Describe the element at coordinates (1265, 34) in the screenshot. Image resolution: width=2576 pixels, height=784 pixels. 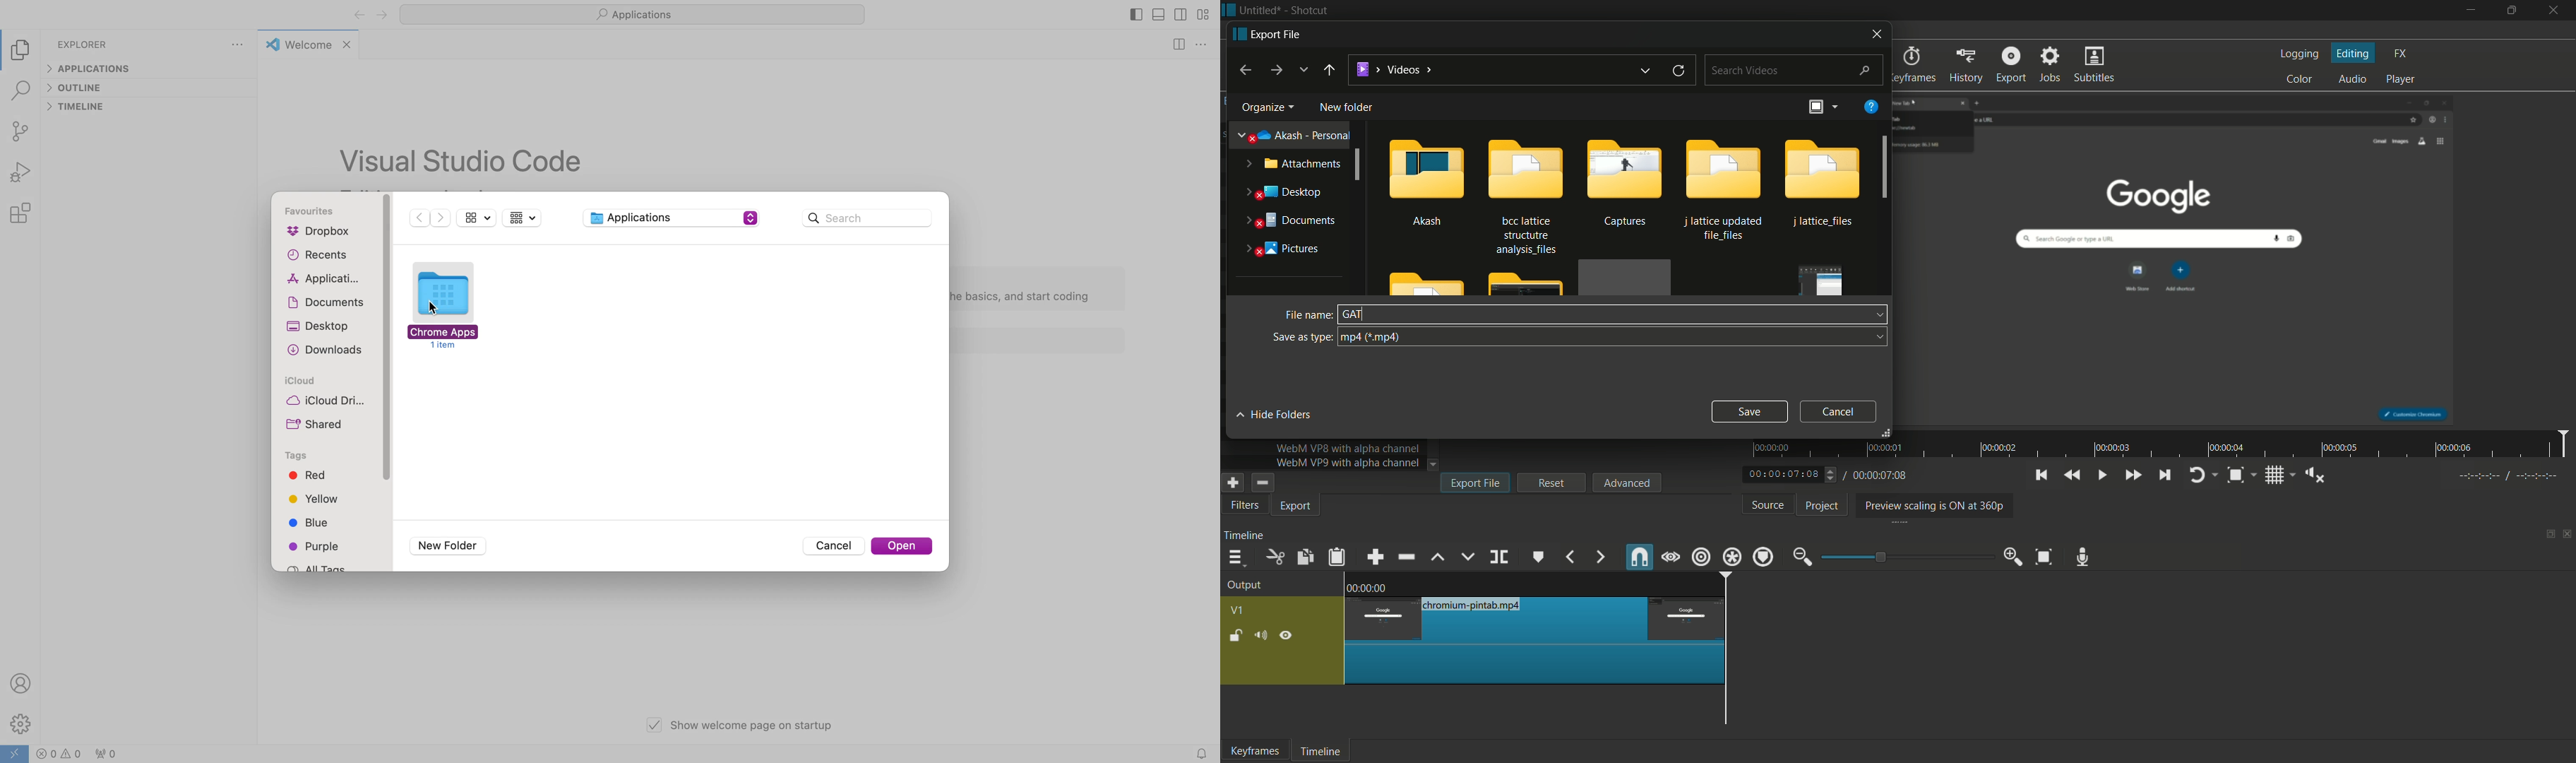
I see `export file` at that location.